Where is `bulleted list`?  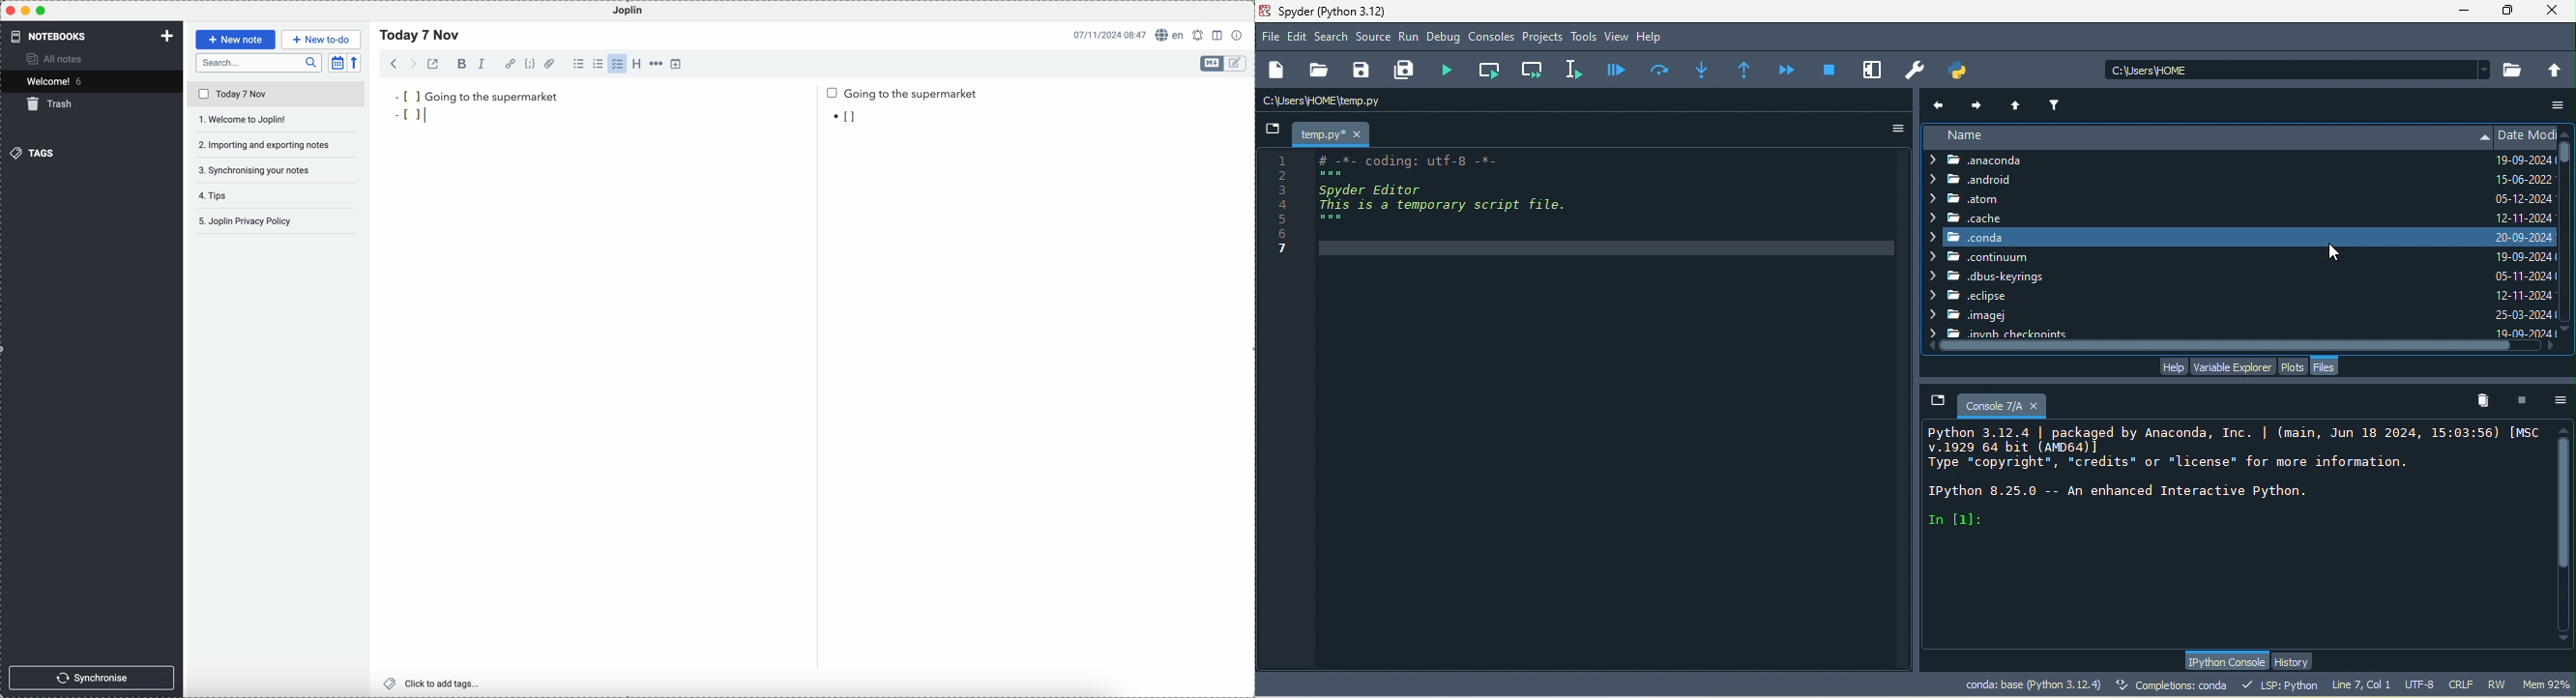 bulleted list is located at coordinates (579, 64).